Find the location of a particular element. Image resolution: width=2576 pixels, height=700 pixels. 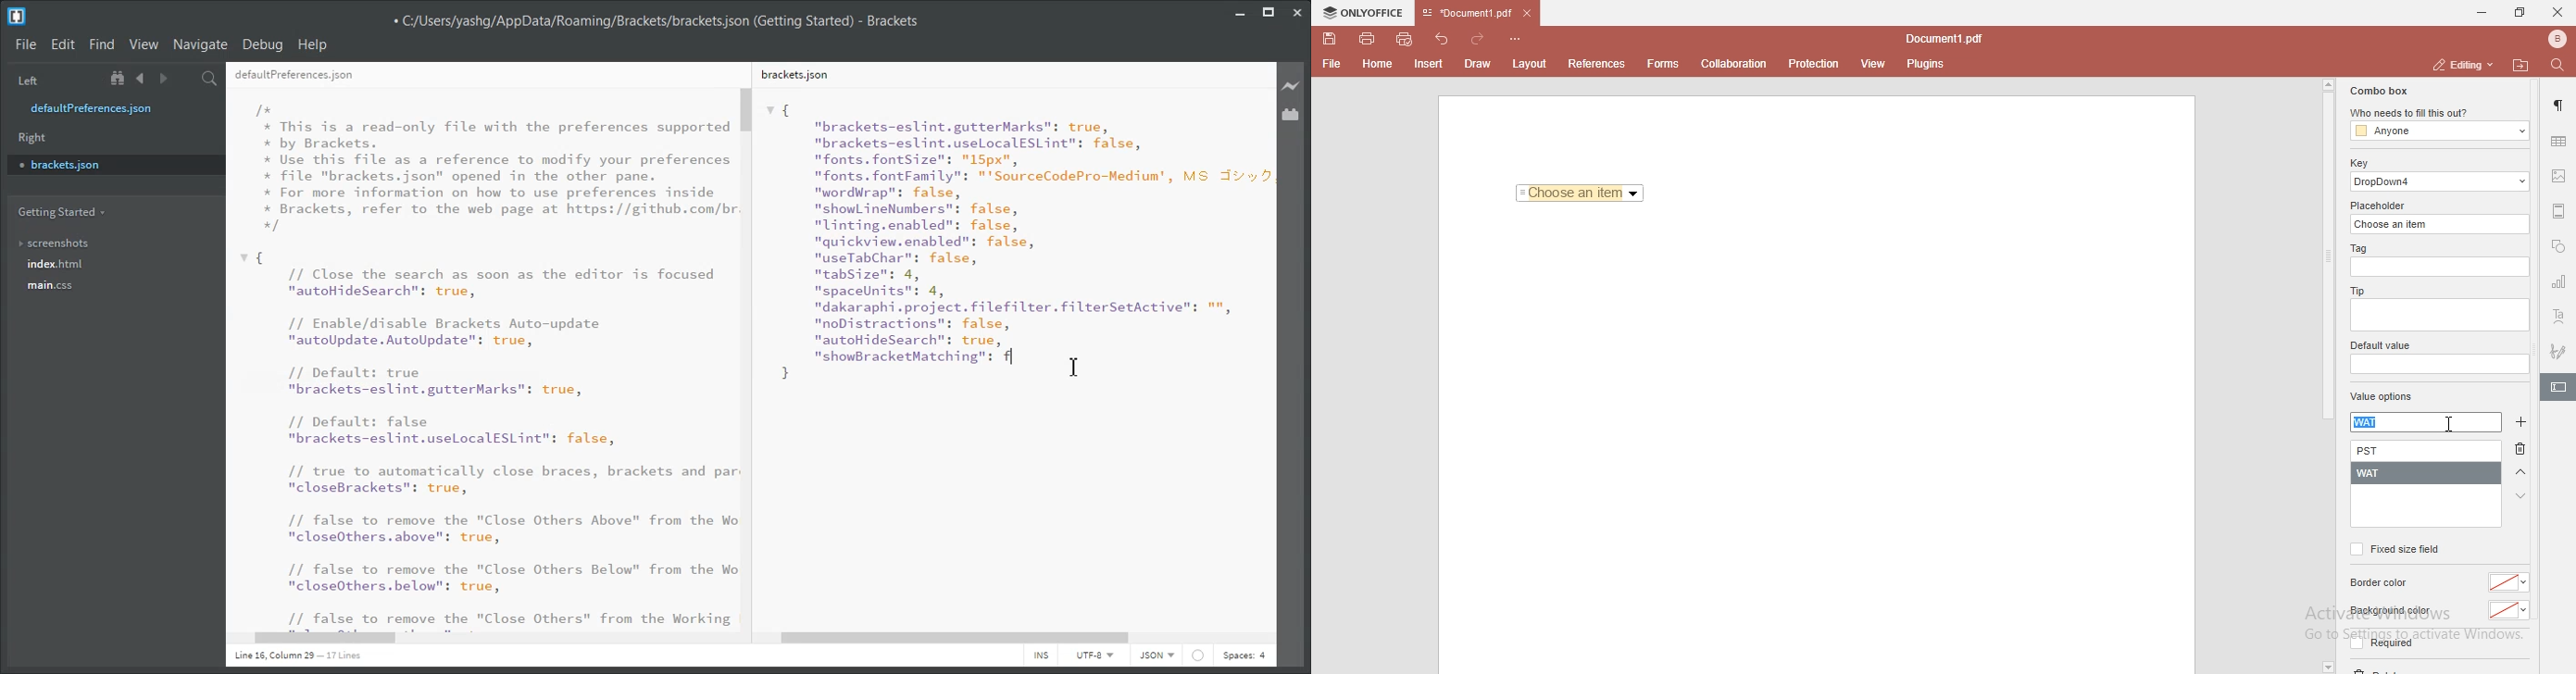

defaultPreferences.json is located at coordinates (103, 108).